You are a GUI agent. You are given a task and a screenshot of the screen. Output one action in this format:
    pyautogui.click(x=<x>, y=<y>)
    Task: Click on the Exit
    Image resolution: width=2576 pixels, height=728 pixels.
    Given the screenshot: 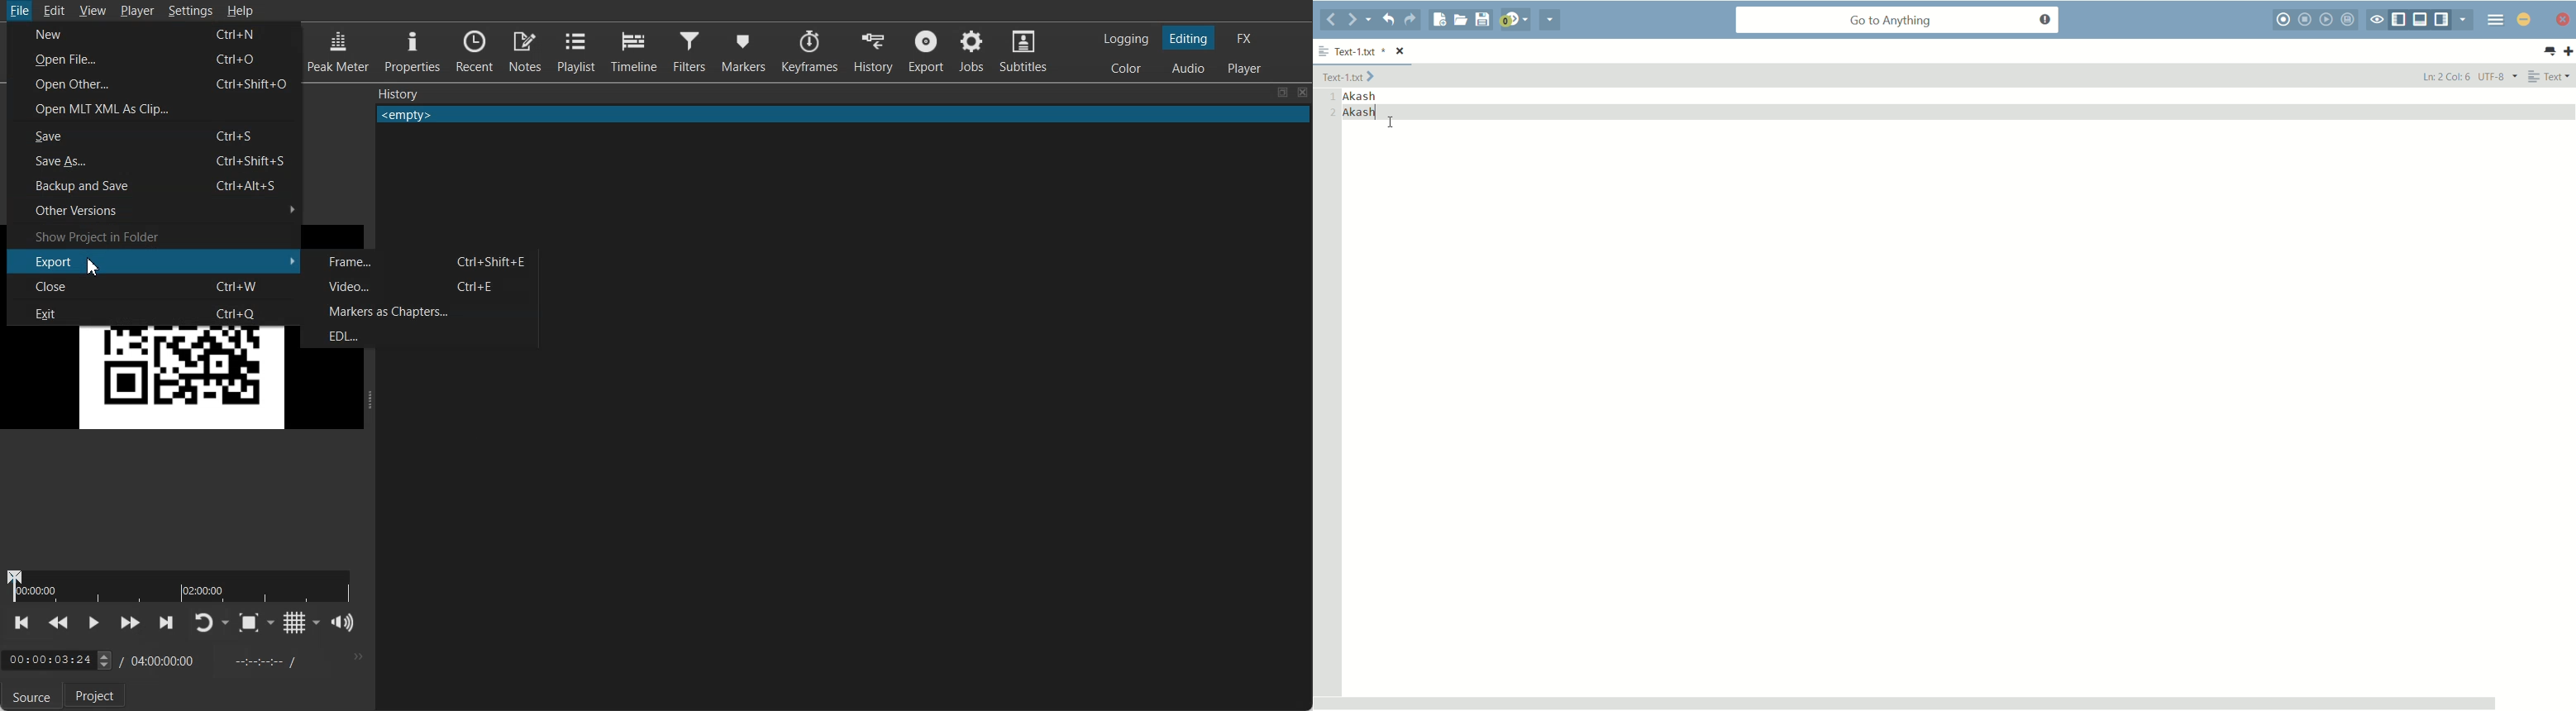 What is the action you would take?
    pyautogui.click(x=91, y=311)
    